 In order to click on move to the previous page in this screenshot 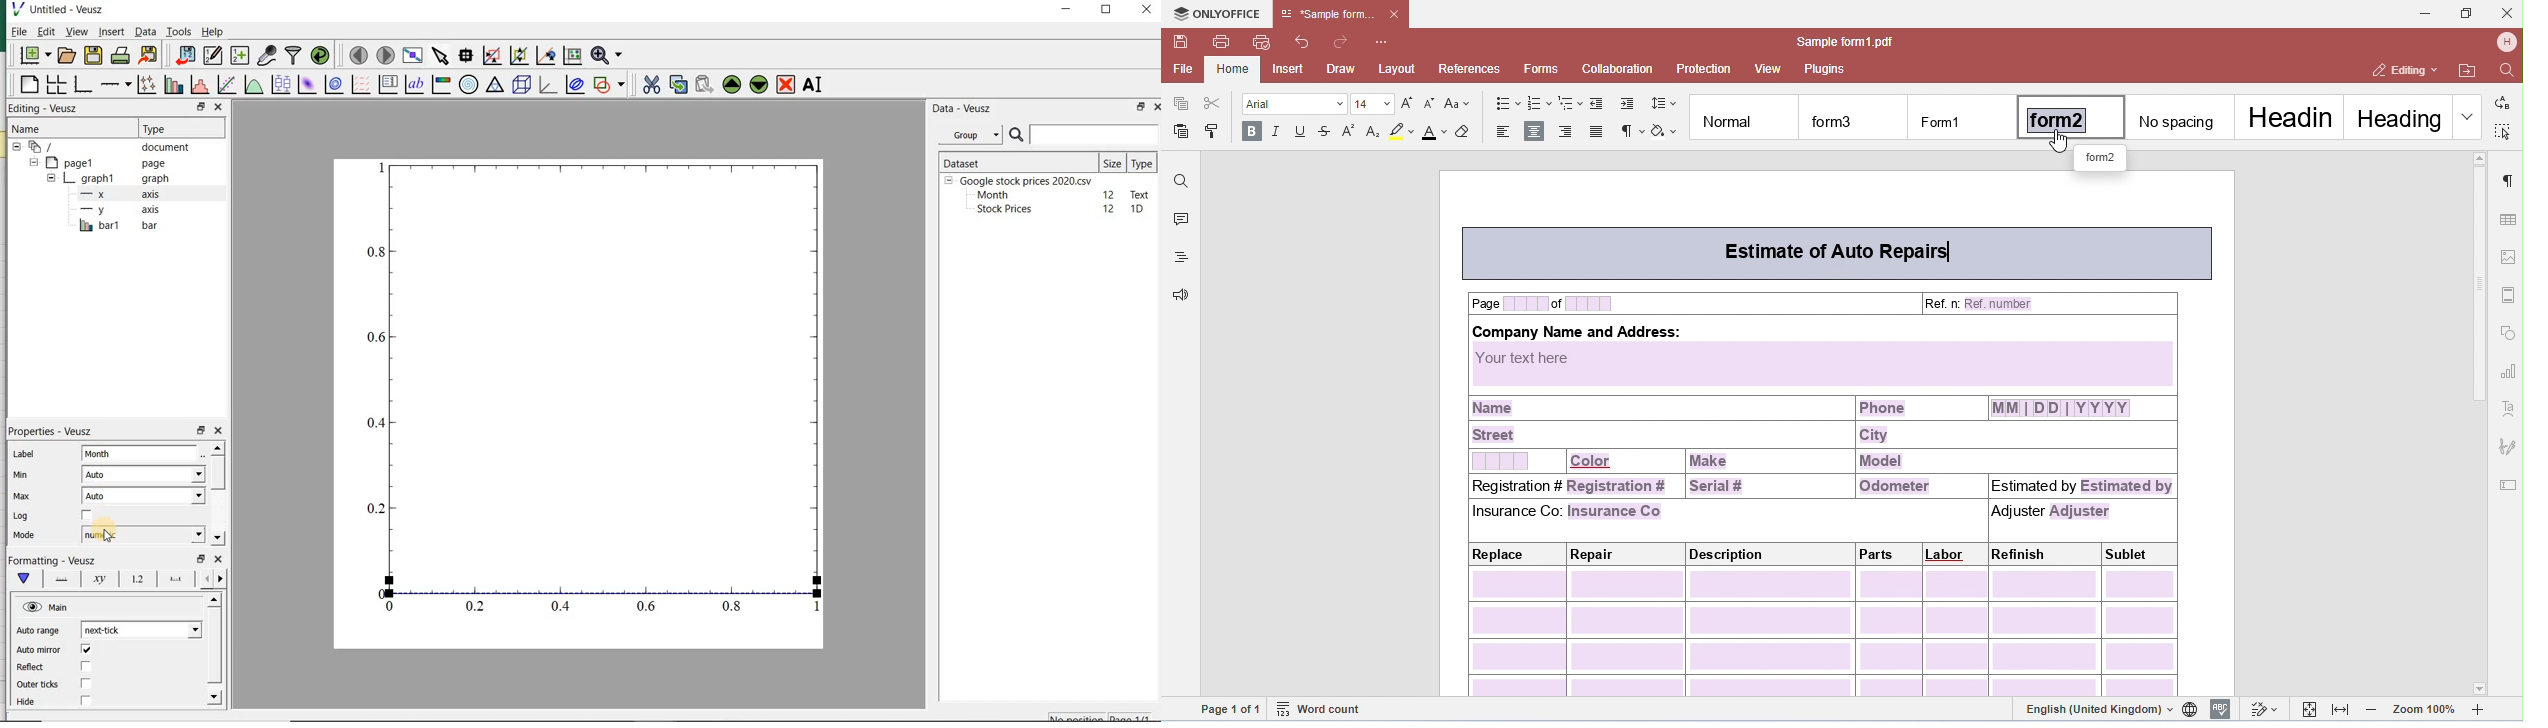, I will do `click(357, 54)`.